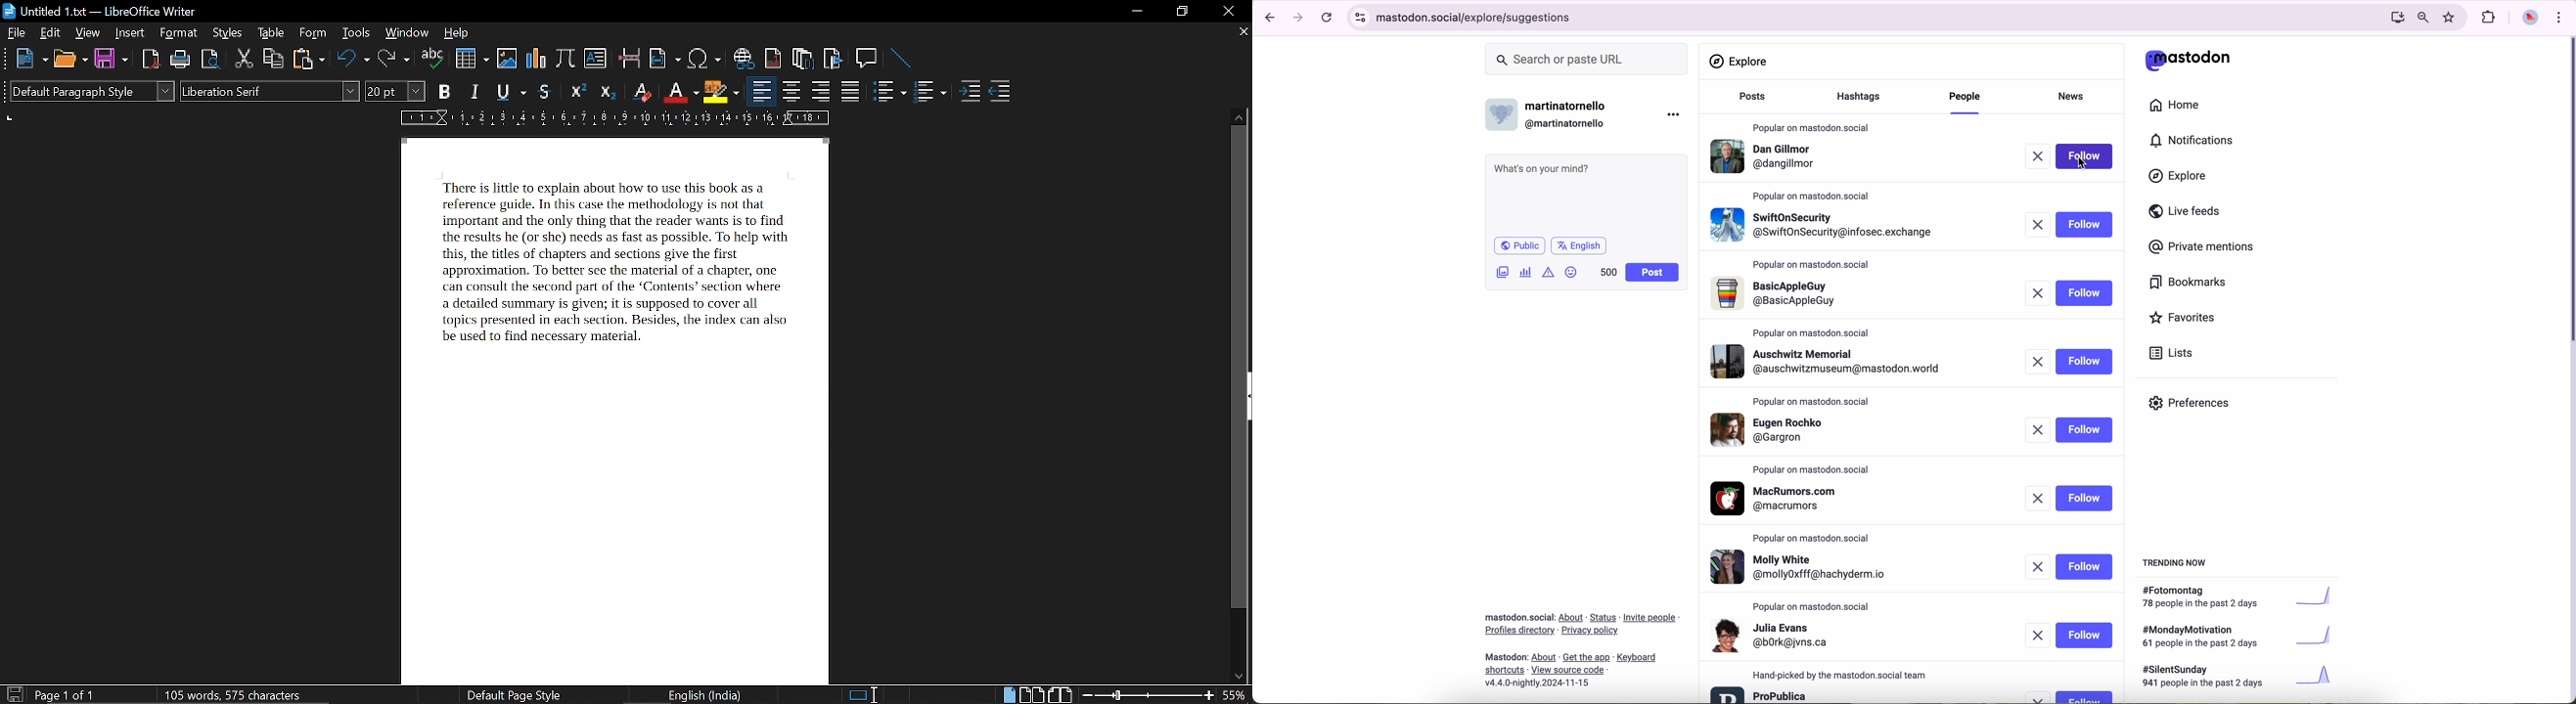 The width and height of the screenshot is (2576, 728). Describe the element at coordinates (1008, 694) in the screenshot. I see `single page view` at that location.